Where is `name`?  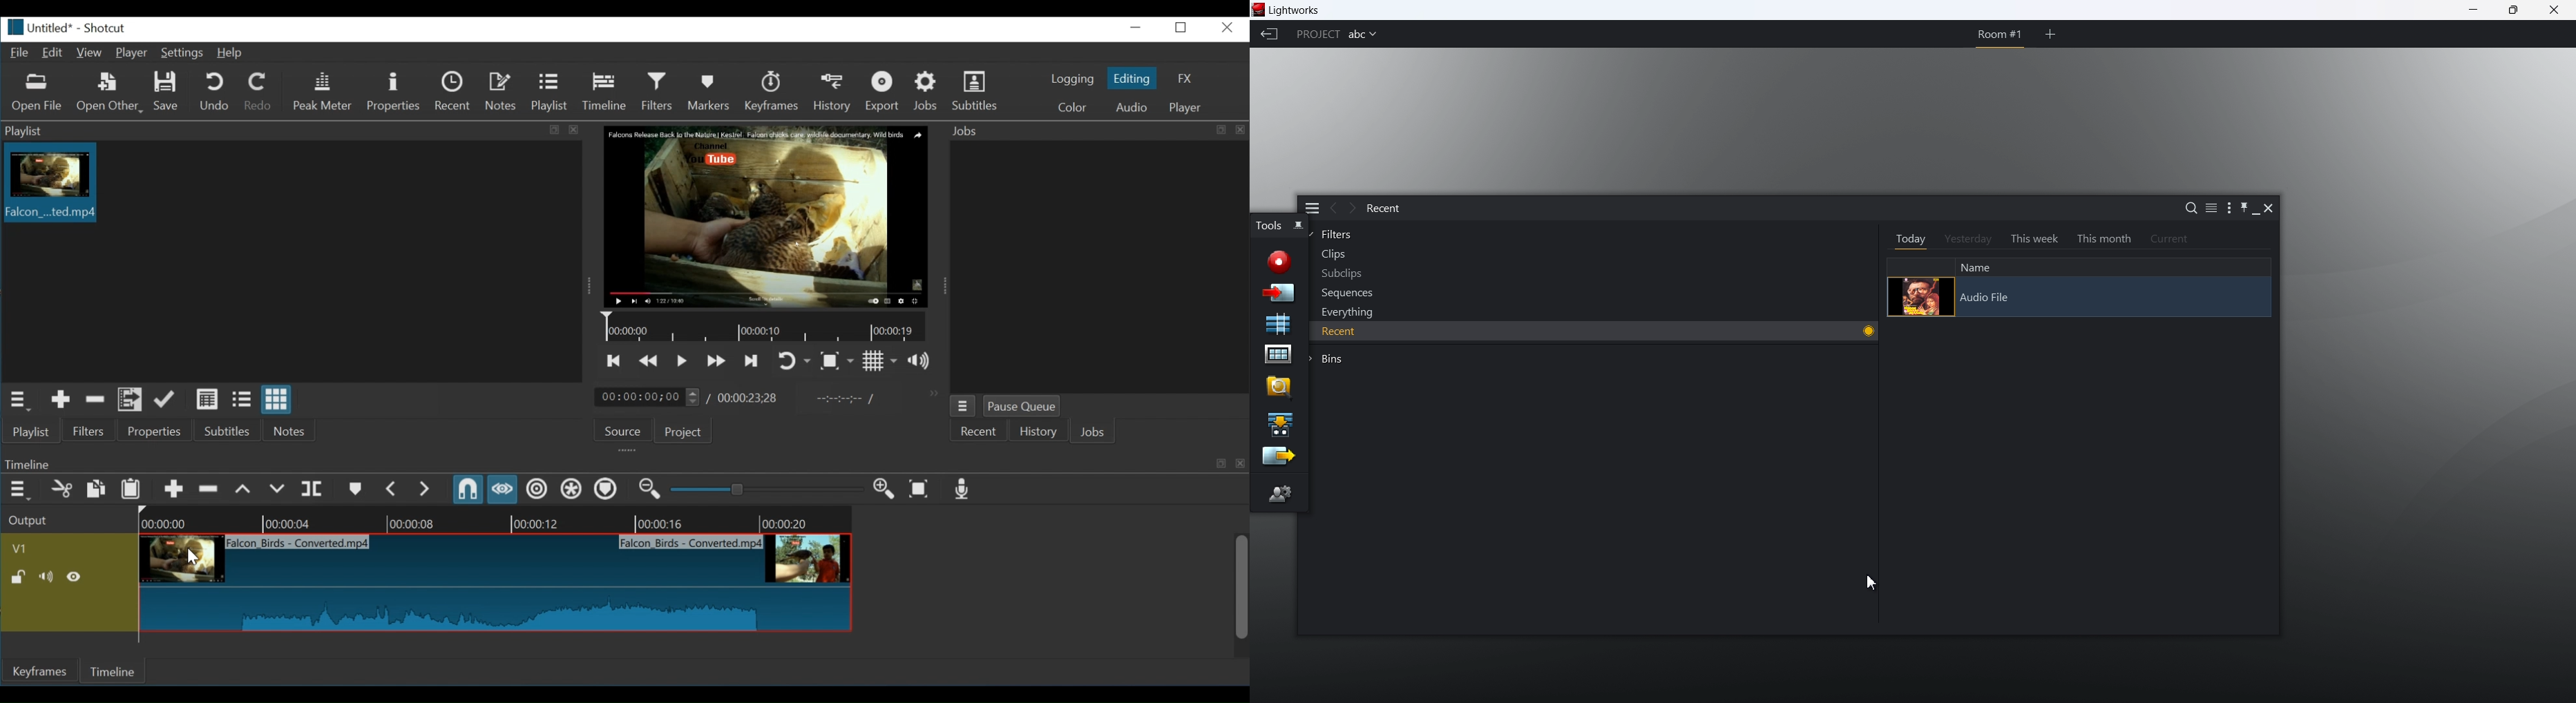 name is located at coordinates (1975, 266).